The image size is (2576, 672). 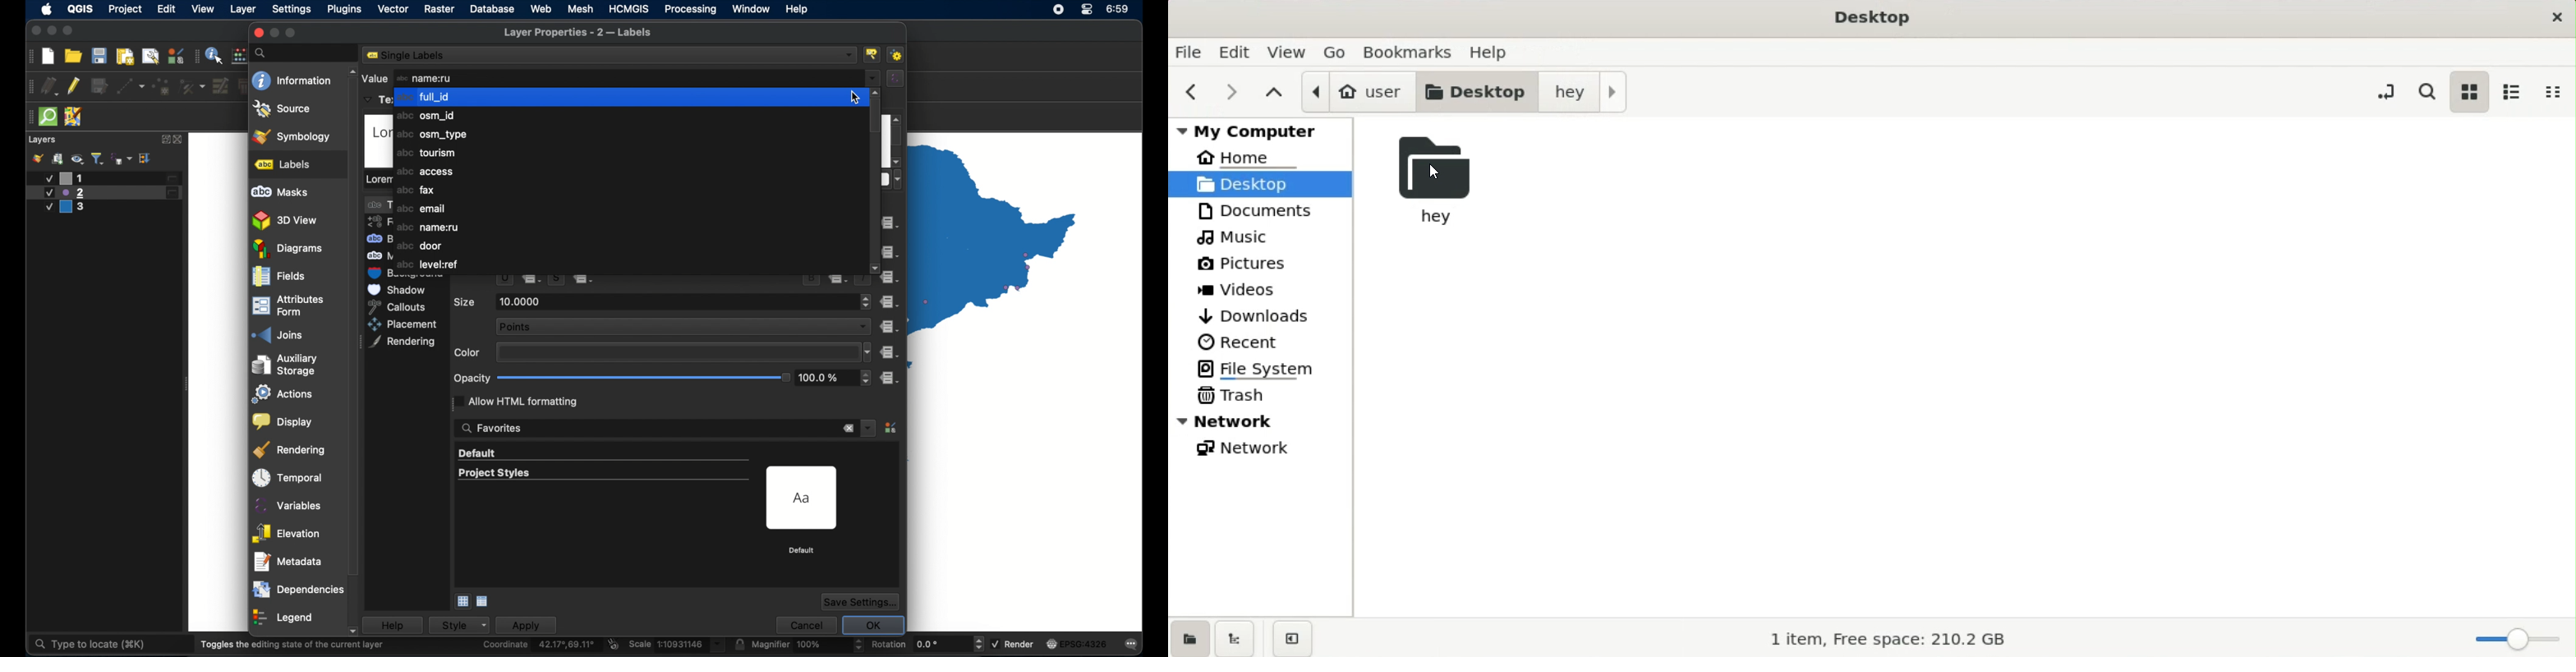 What do you see at coordinates (1588, 93) in the screenshot?
I see `hey` at bounding box center [1588, 93].